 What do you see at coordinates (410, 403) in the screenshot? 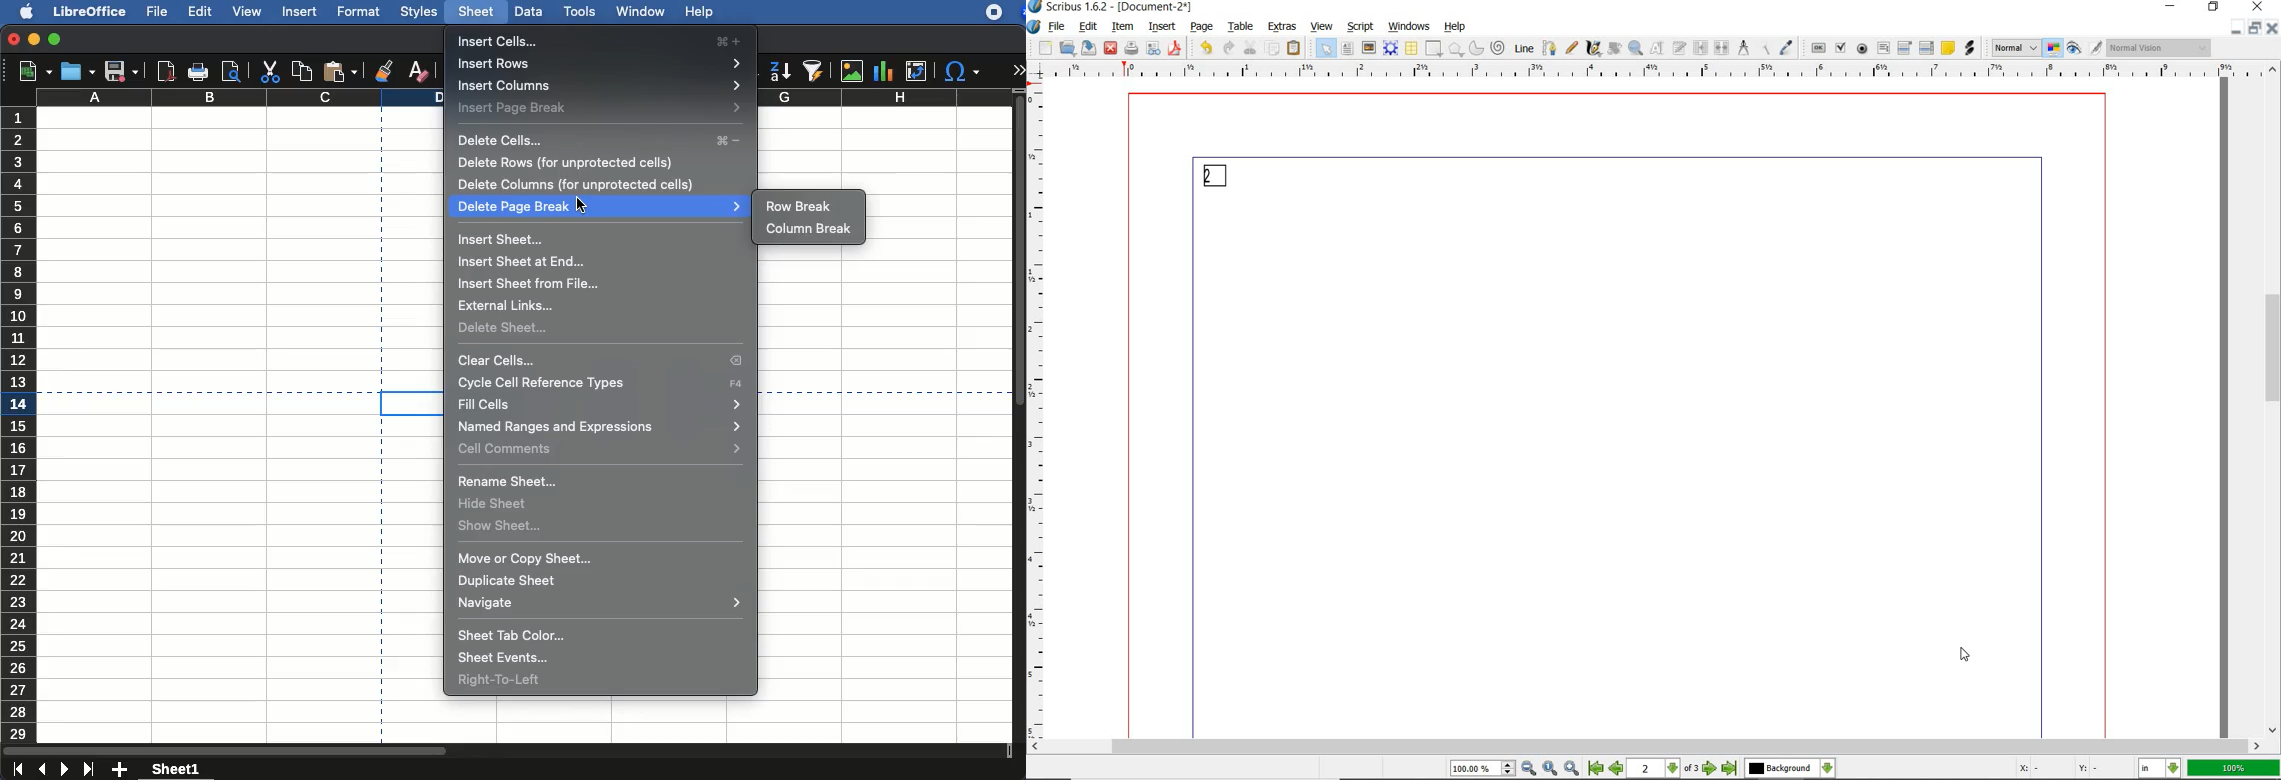
I see `cell selected` at bounding box center [410, 403].